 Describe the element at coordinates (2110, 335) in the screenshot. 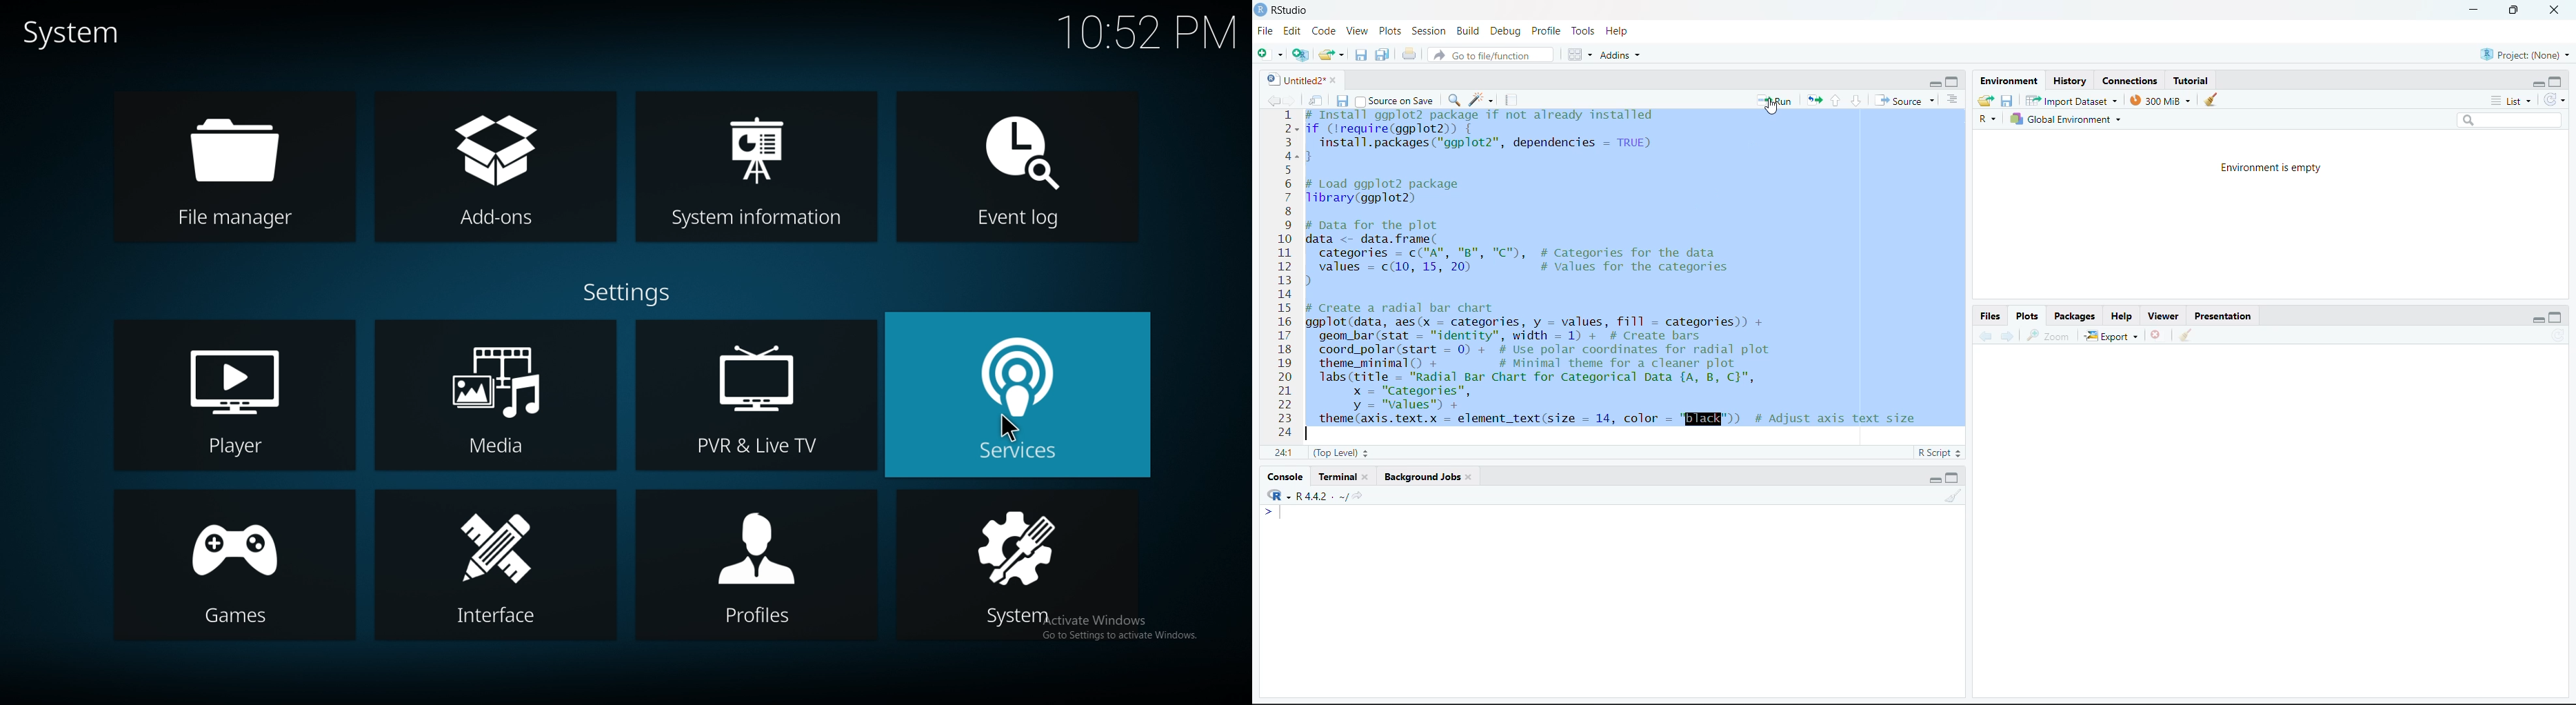

I see ` Export ` at that location.